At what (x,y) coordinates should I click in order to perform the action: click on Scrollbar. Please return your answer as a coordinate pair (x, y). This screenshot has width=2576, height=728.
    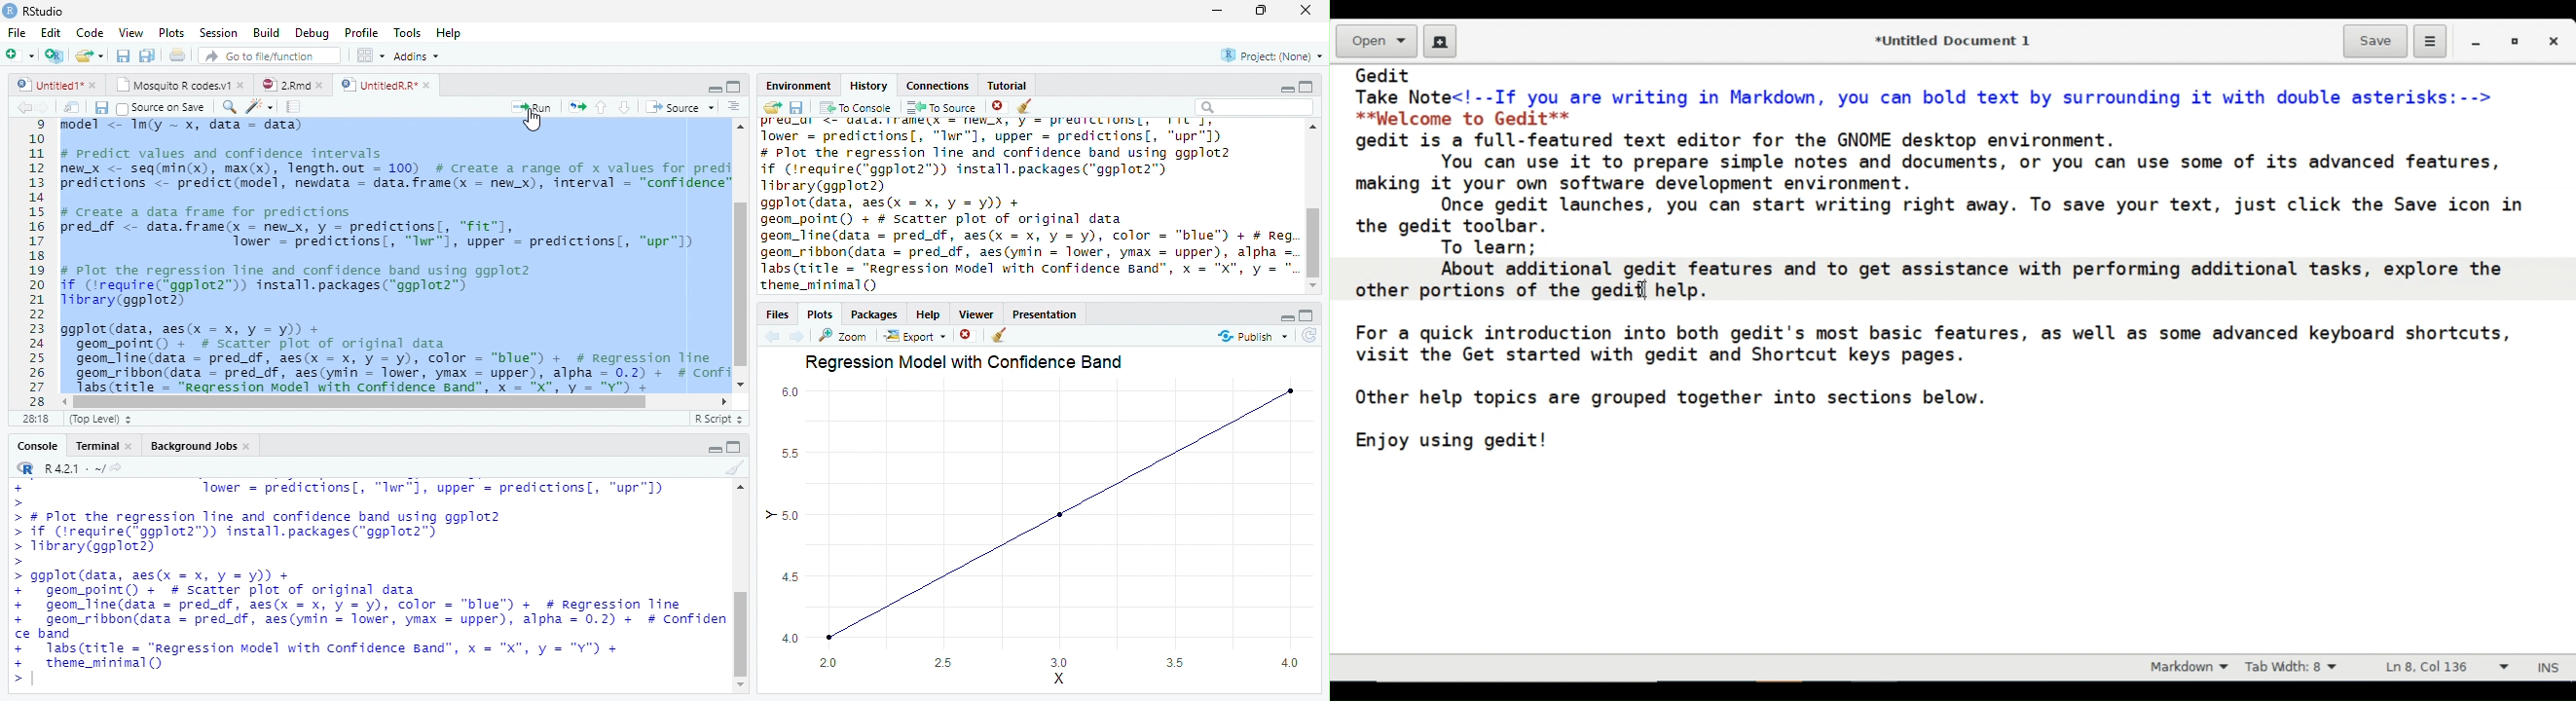
    Looking at the image, I should click on (741, 589).